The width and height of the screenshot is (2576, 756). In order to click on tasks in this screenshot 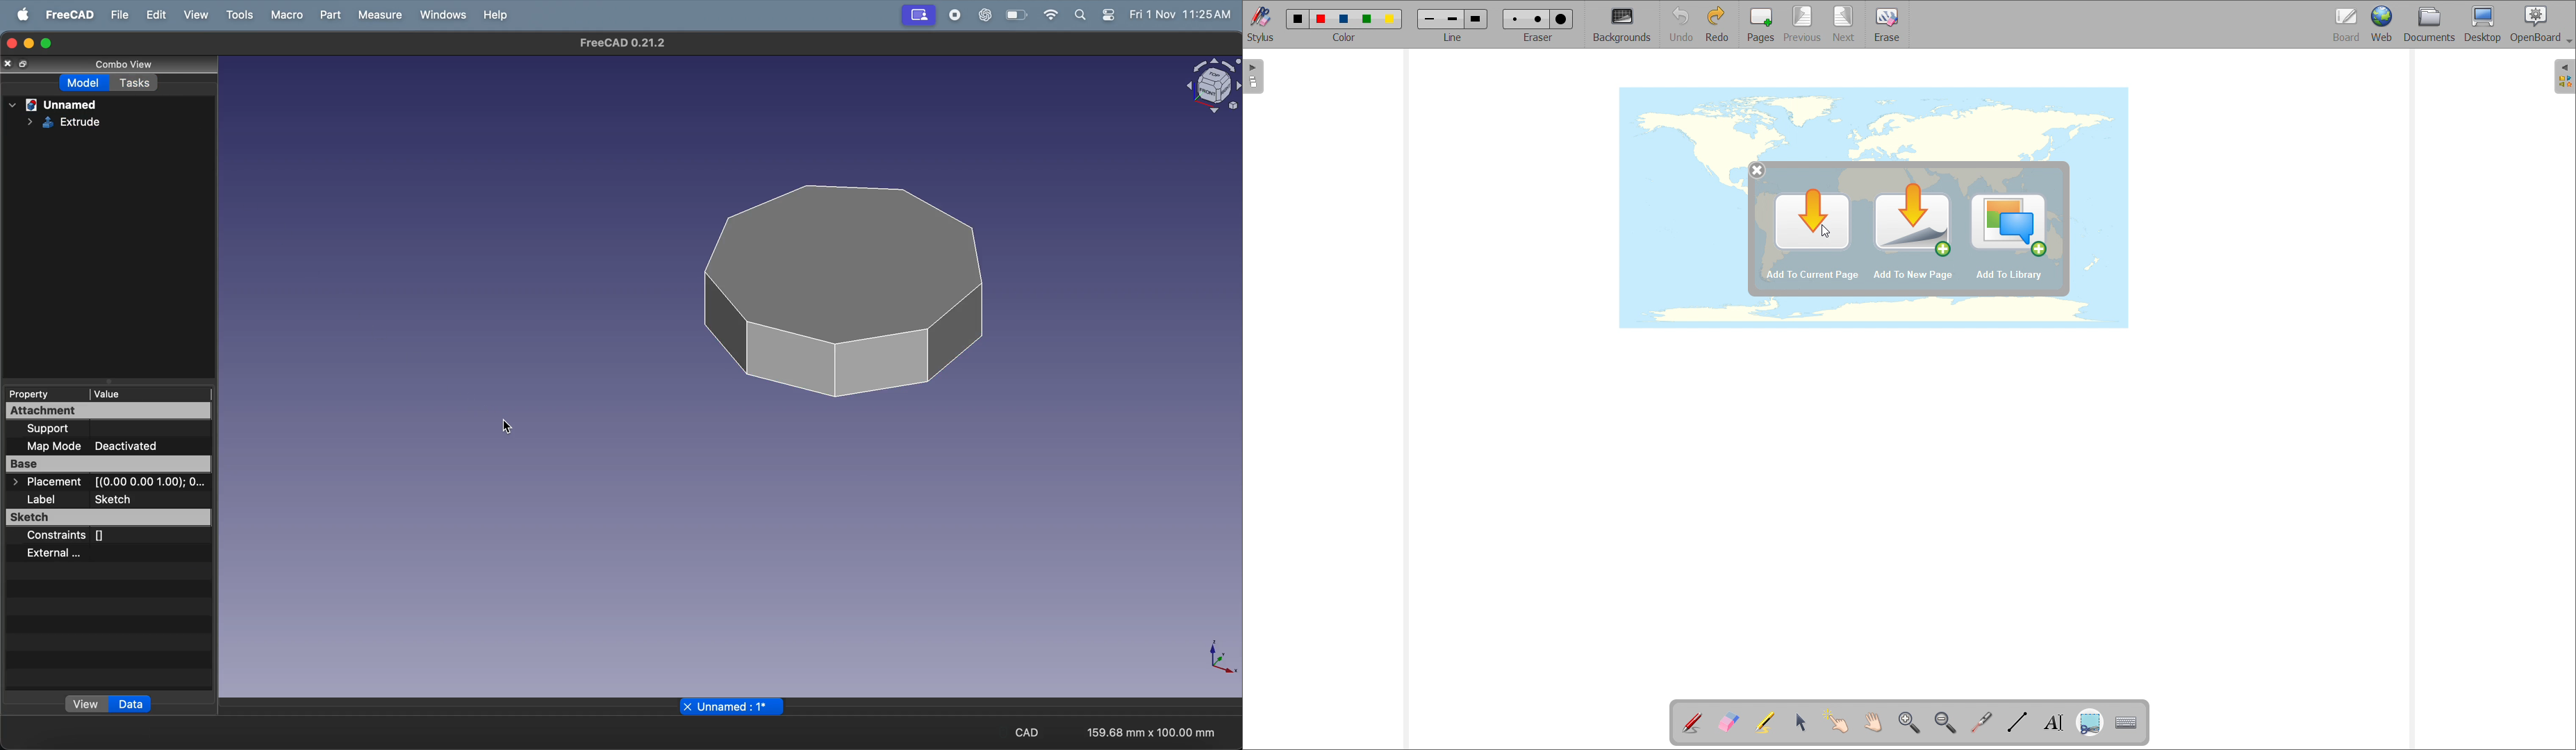, I will do `click(135, 83)`.